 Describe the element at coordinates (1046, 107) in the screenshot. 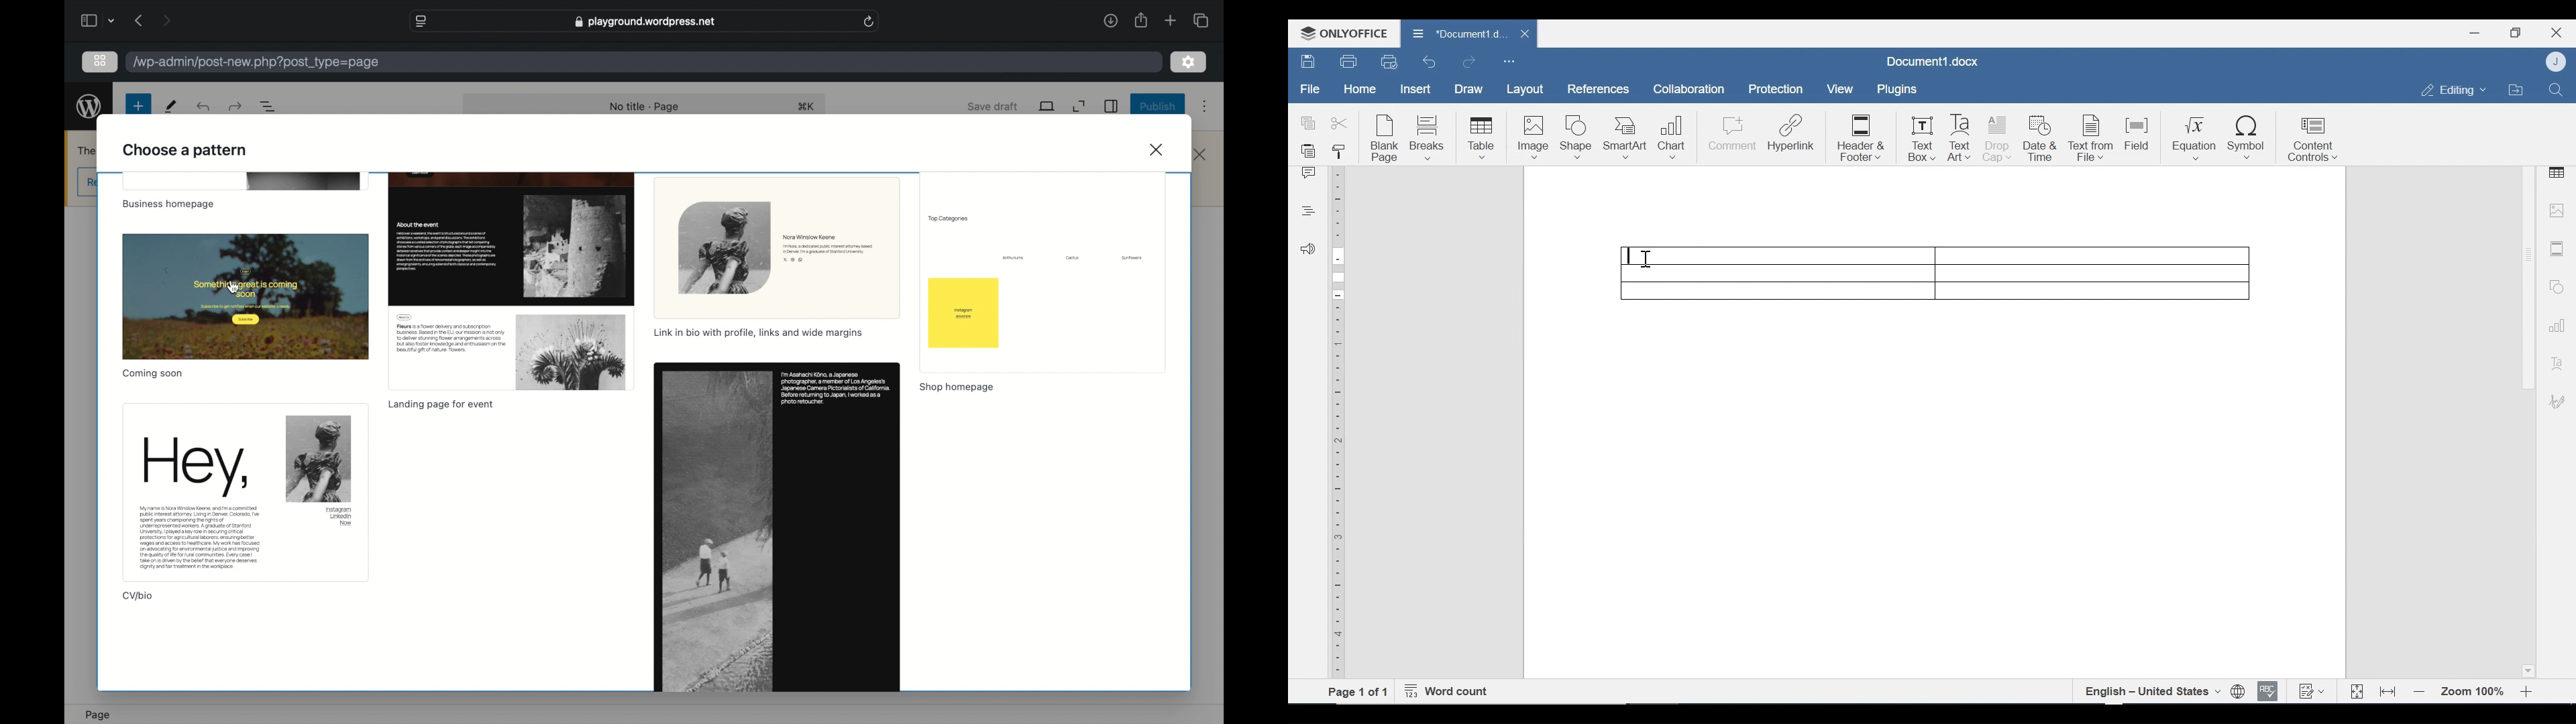

I see `view` at that location.